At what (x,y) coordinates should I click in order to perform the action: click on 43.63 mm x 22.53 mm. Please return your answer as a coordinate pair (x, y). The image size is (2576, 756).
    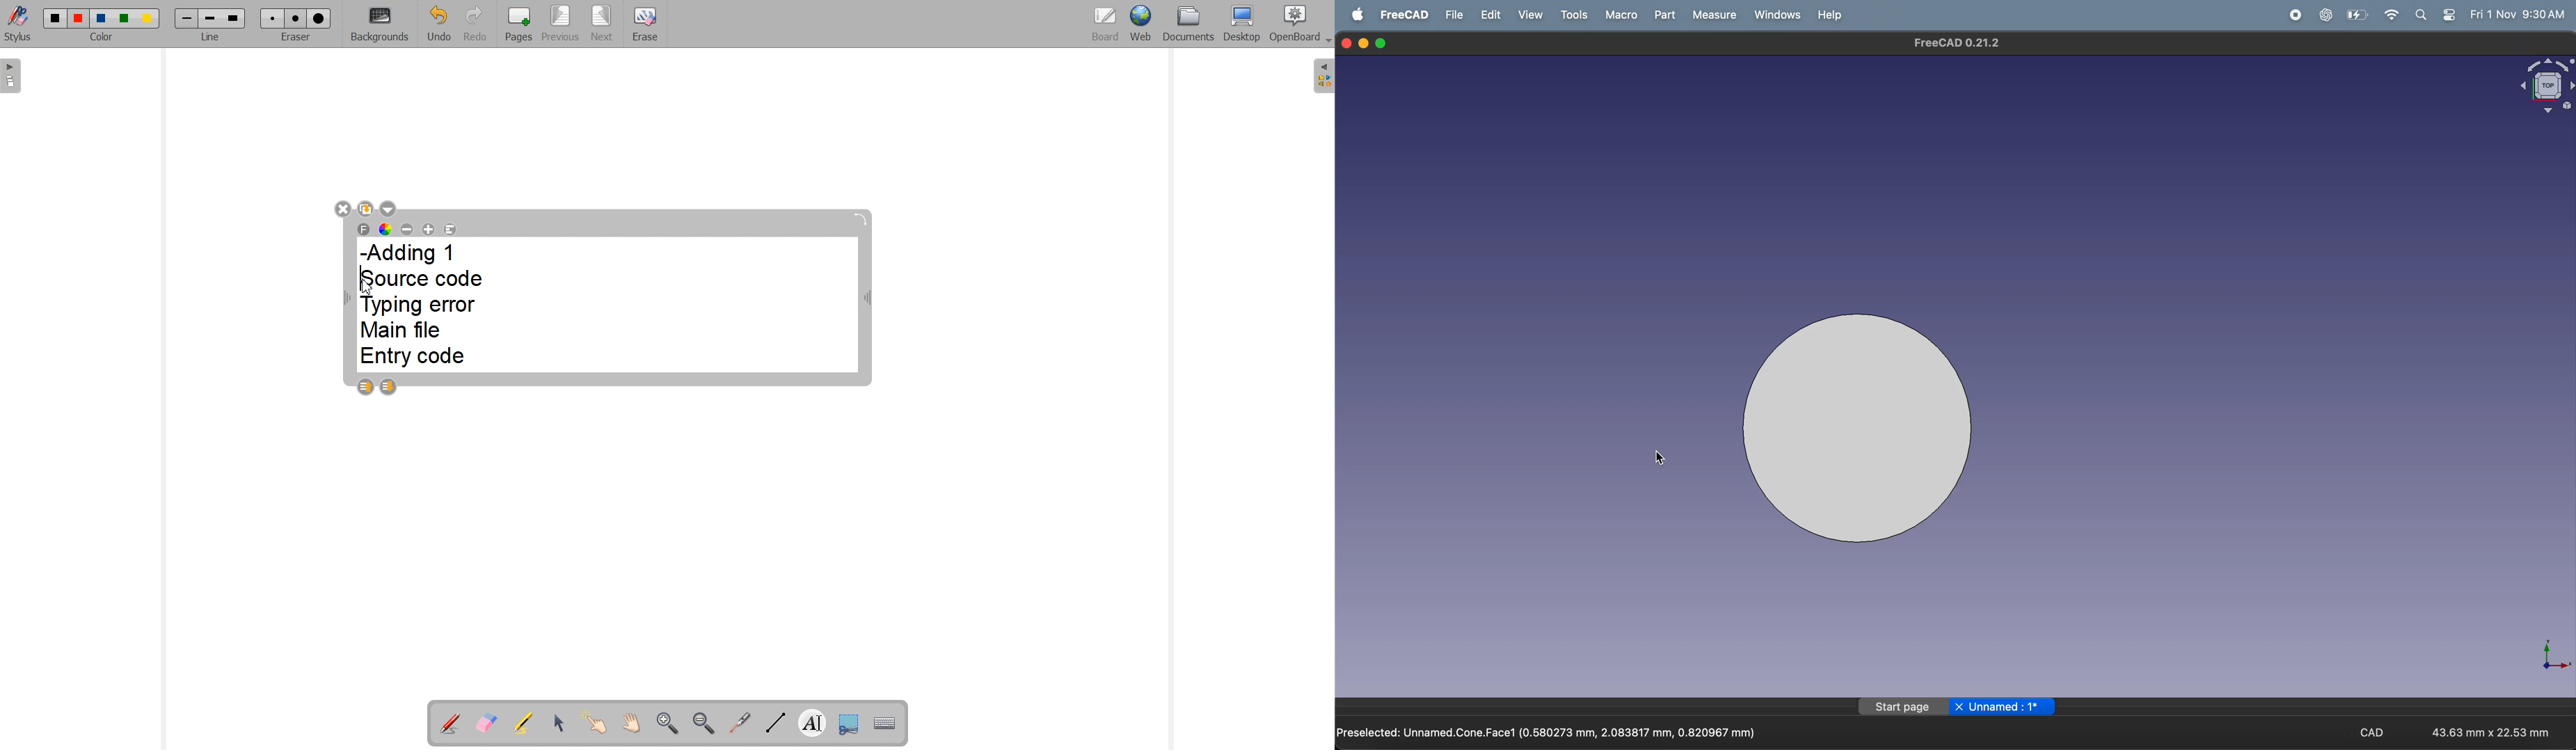
    Looking at the image, I should click on (2492, 731).